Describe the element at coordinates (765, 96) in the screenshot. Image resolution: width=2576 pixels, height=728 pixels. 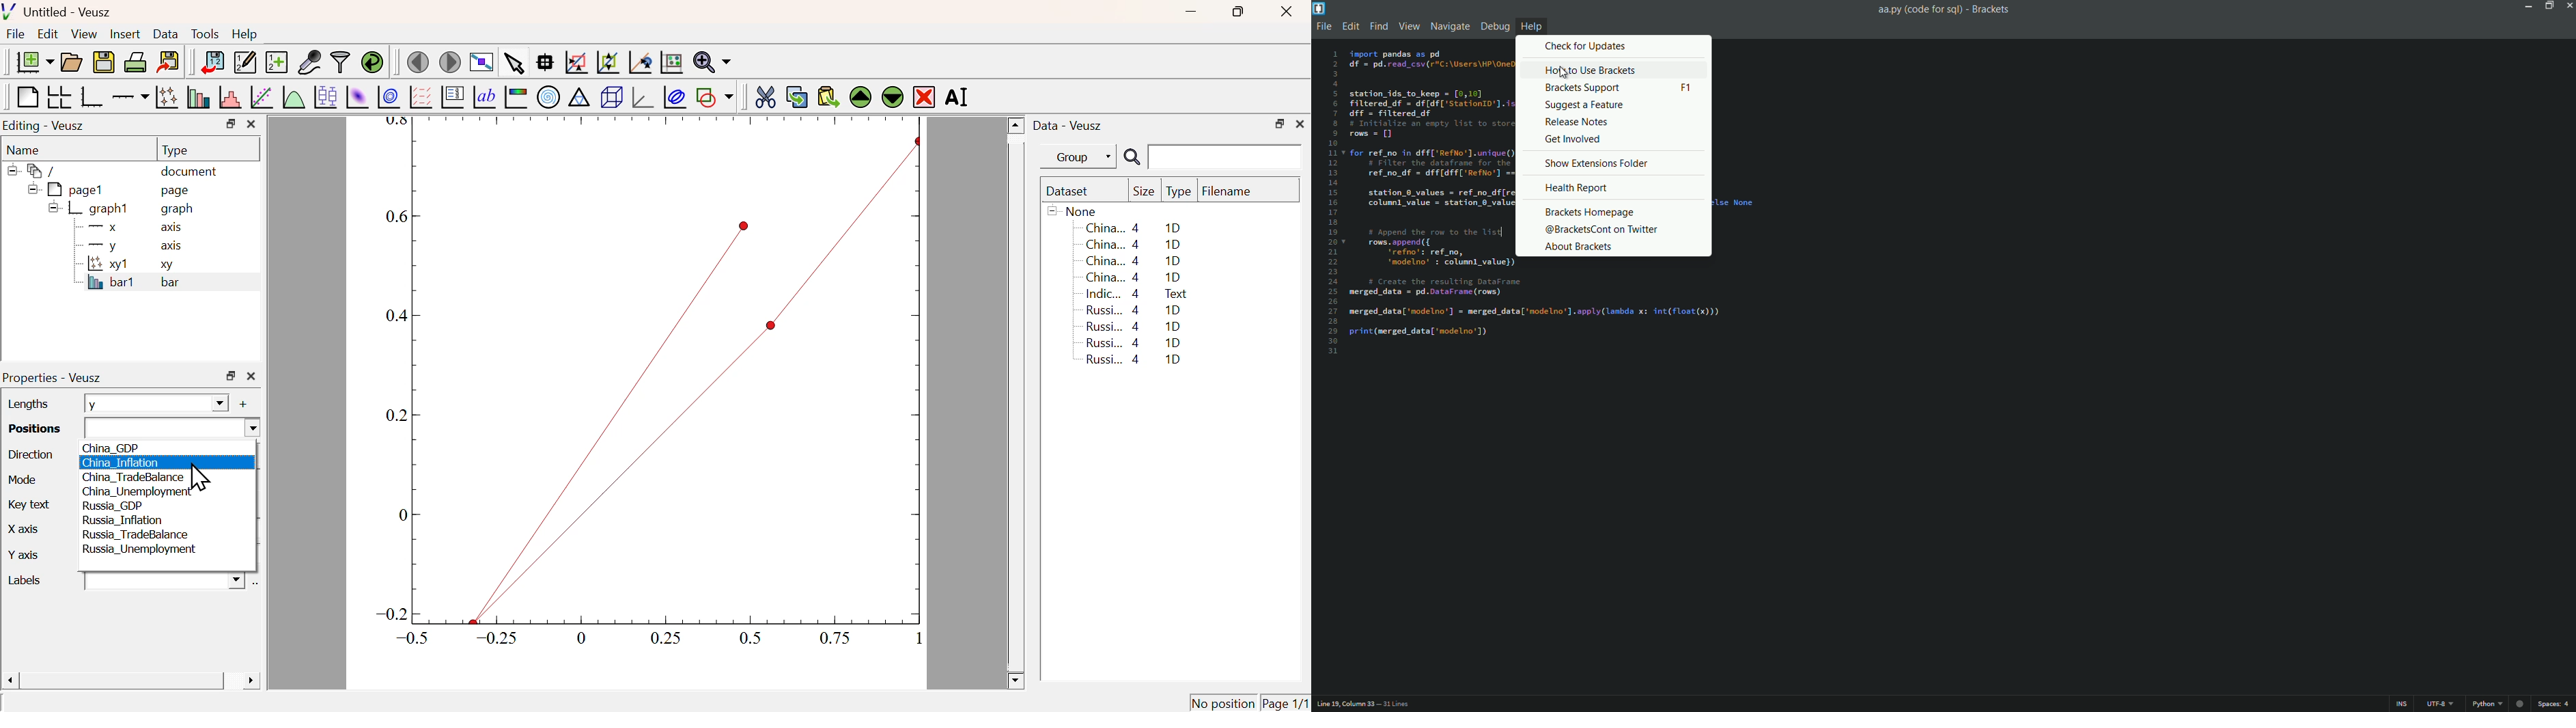
I see `Cut` at that location.